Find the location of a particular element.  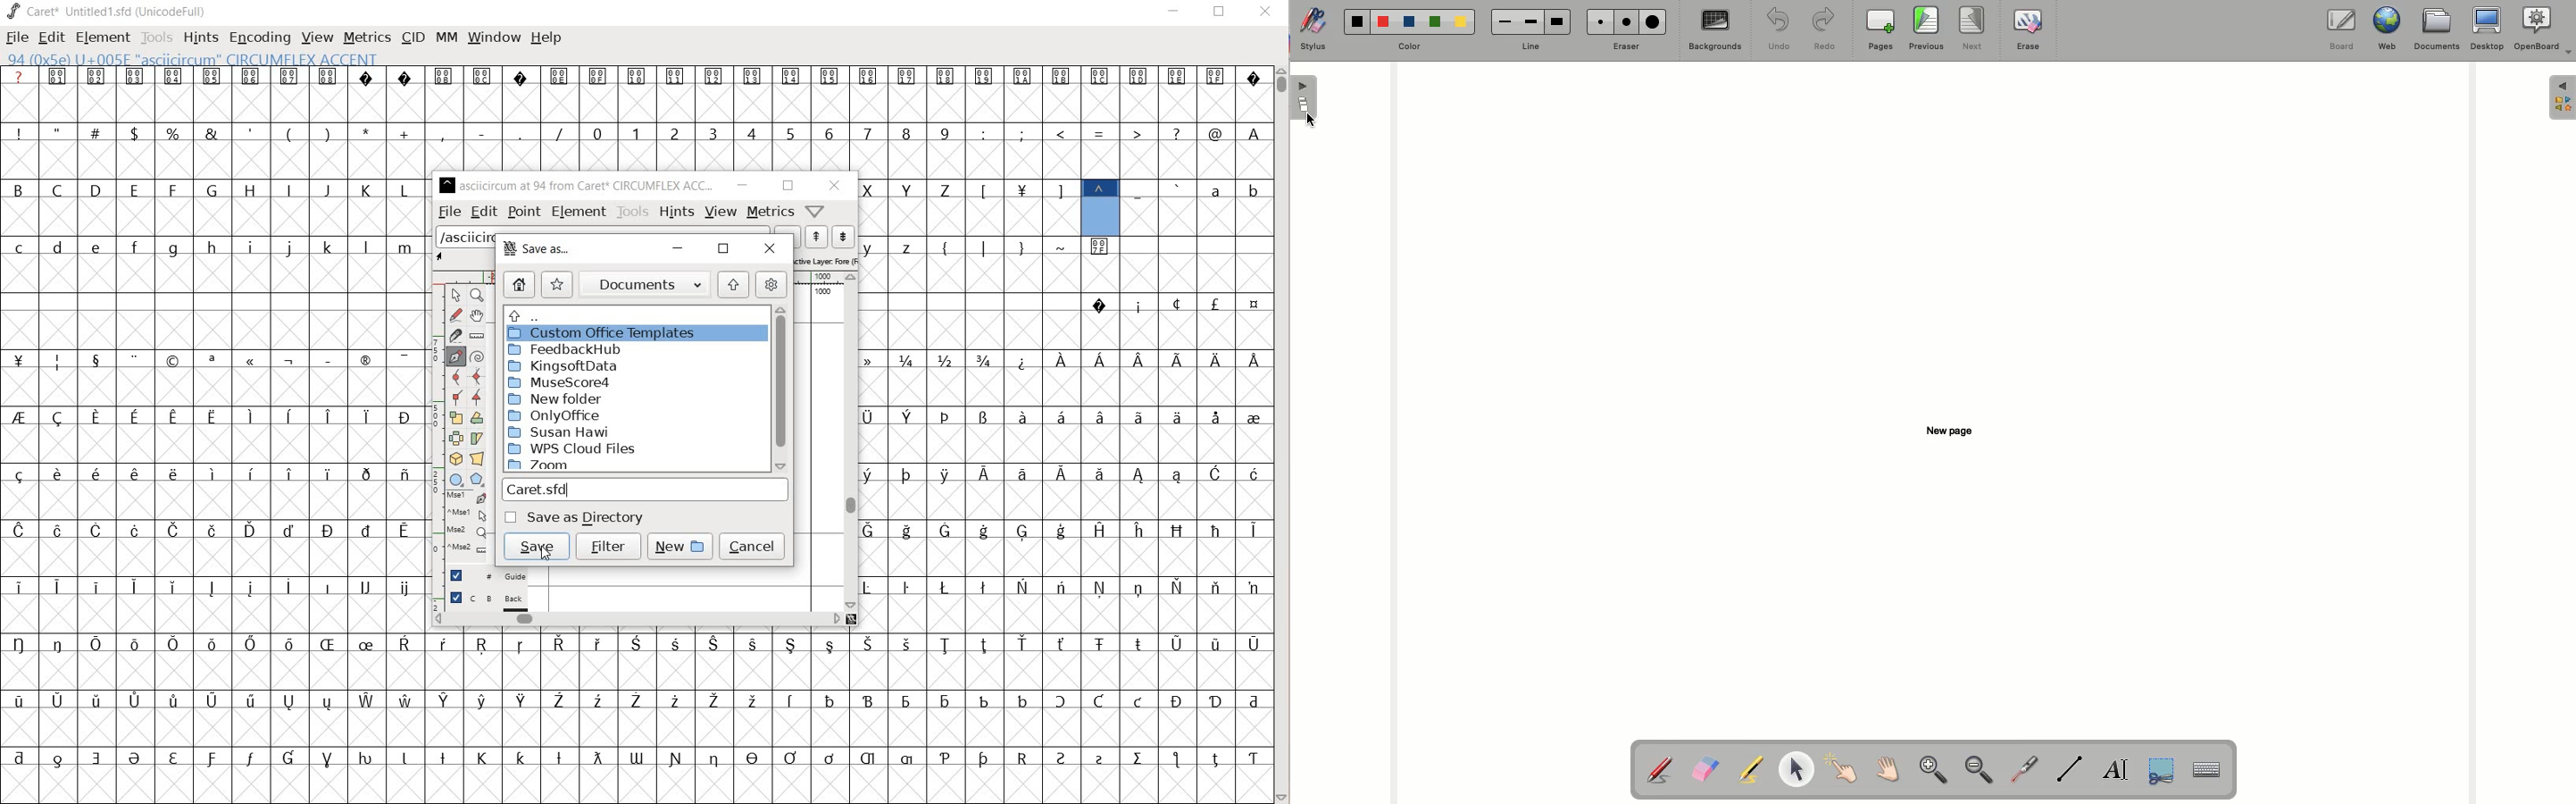

asciicircum at 94 from caret circumflex ACCE... is located at coordinates (579, 183).